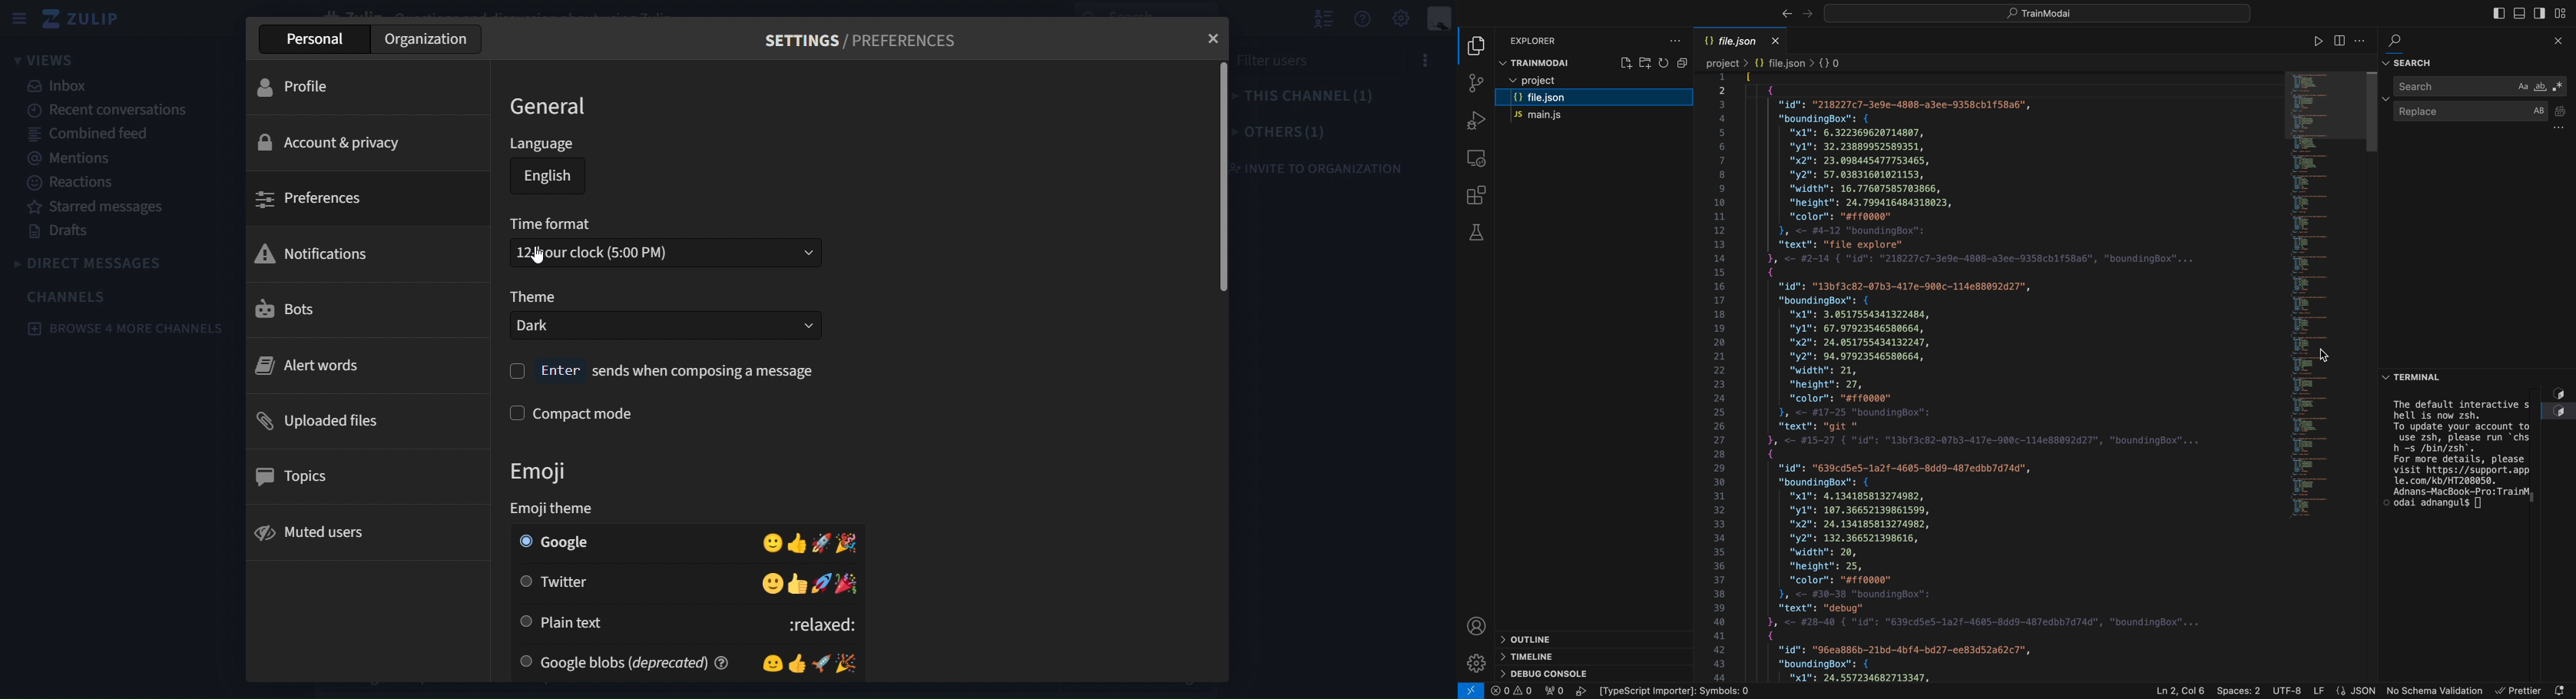  I want to click on sidebar, so click(19, 21).